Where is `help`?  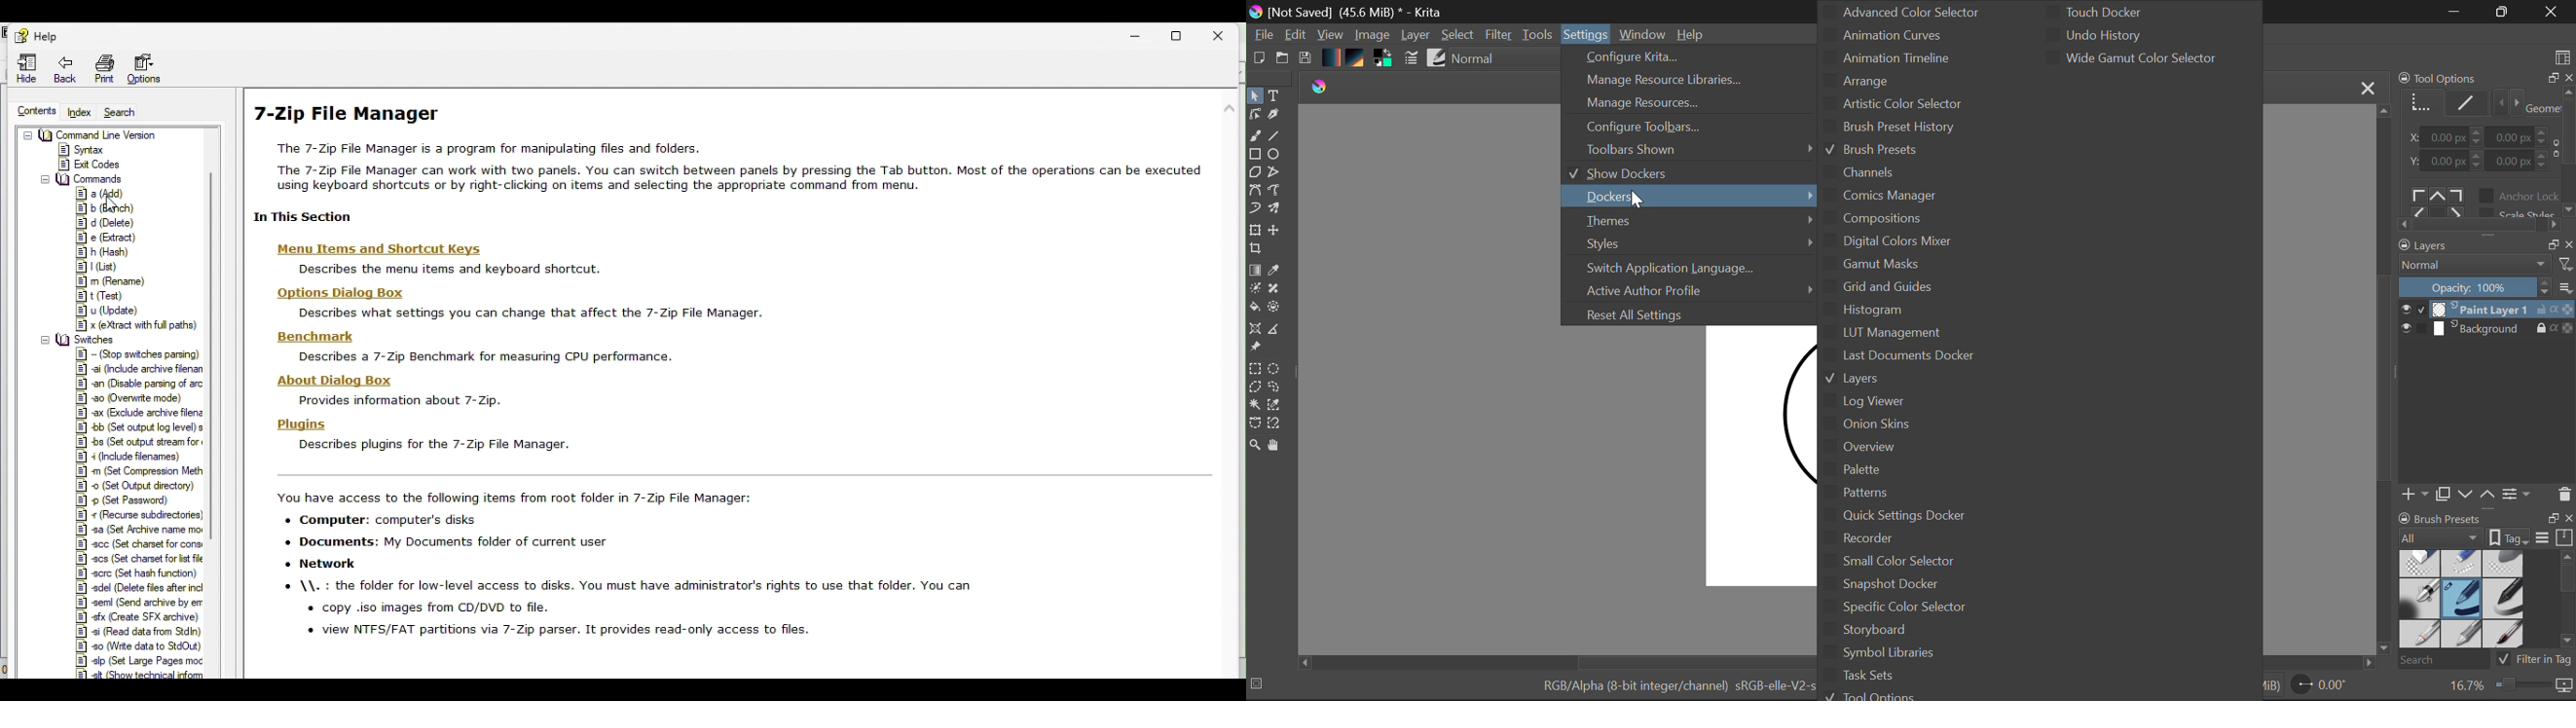 help is located at coordinates (42, 36).